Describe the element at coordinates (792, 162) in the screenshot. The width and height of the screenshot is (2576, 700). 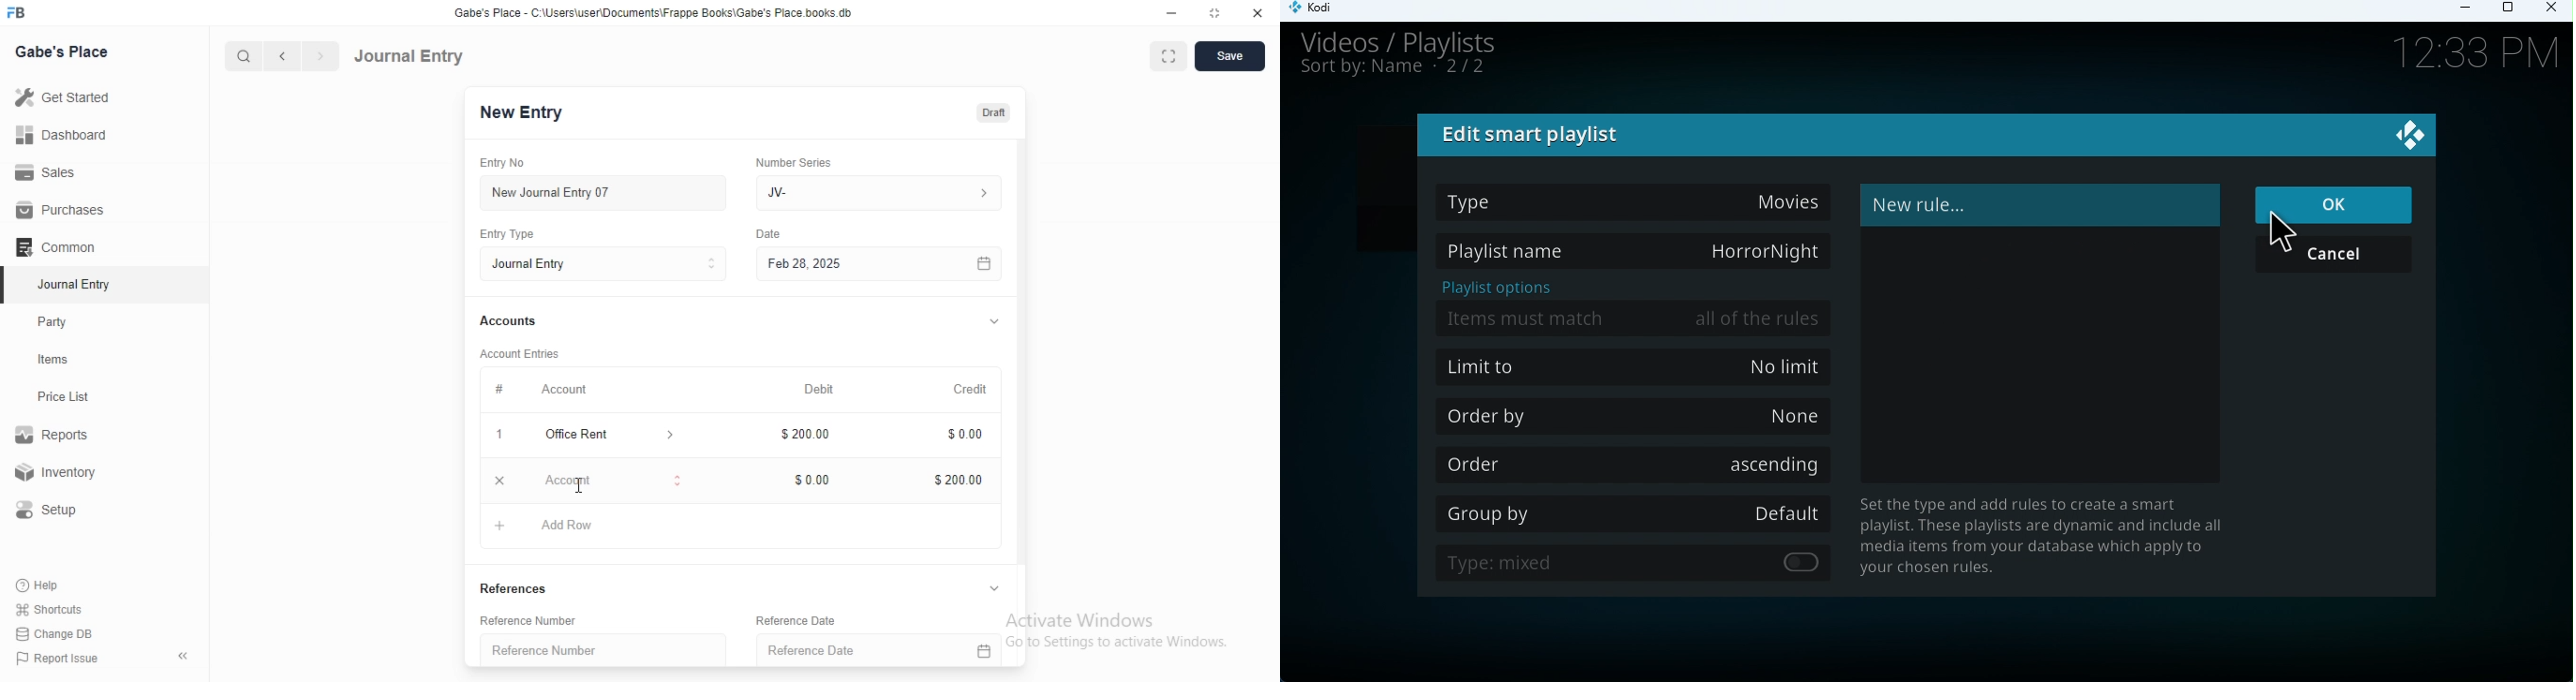
I see `‘Number Series` at that location.